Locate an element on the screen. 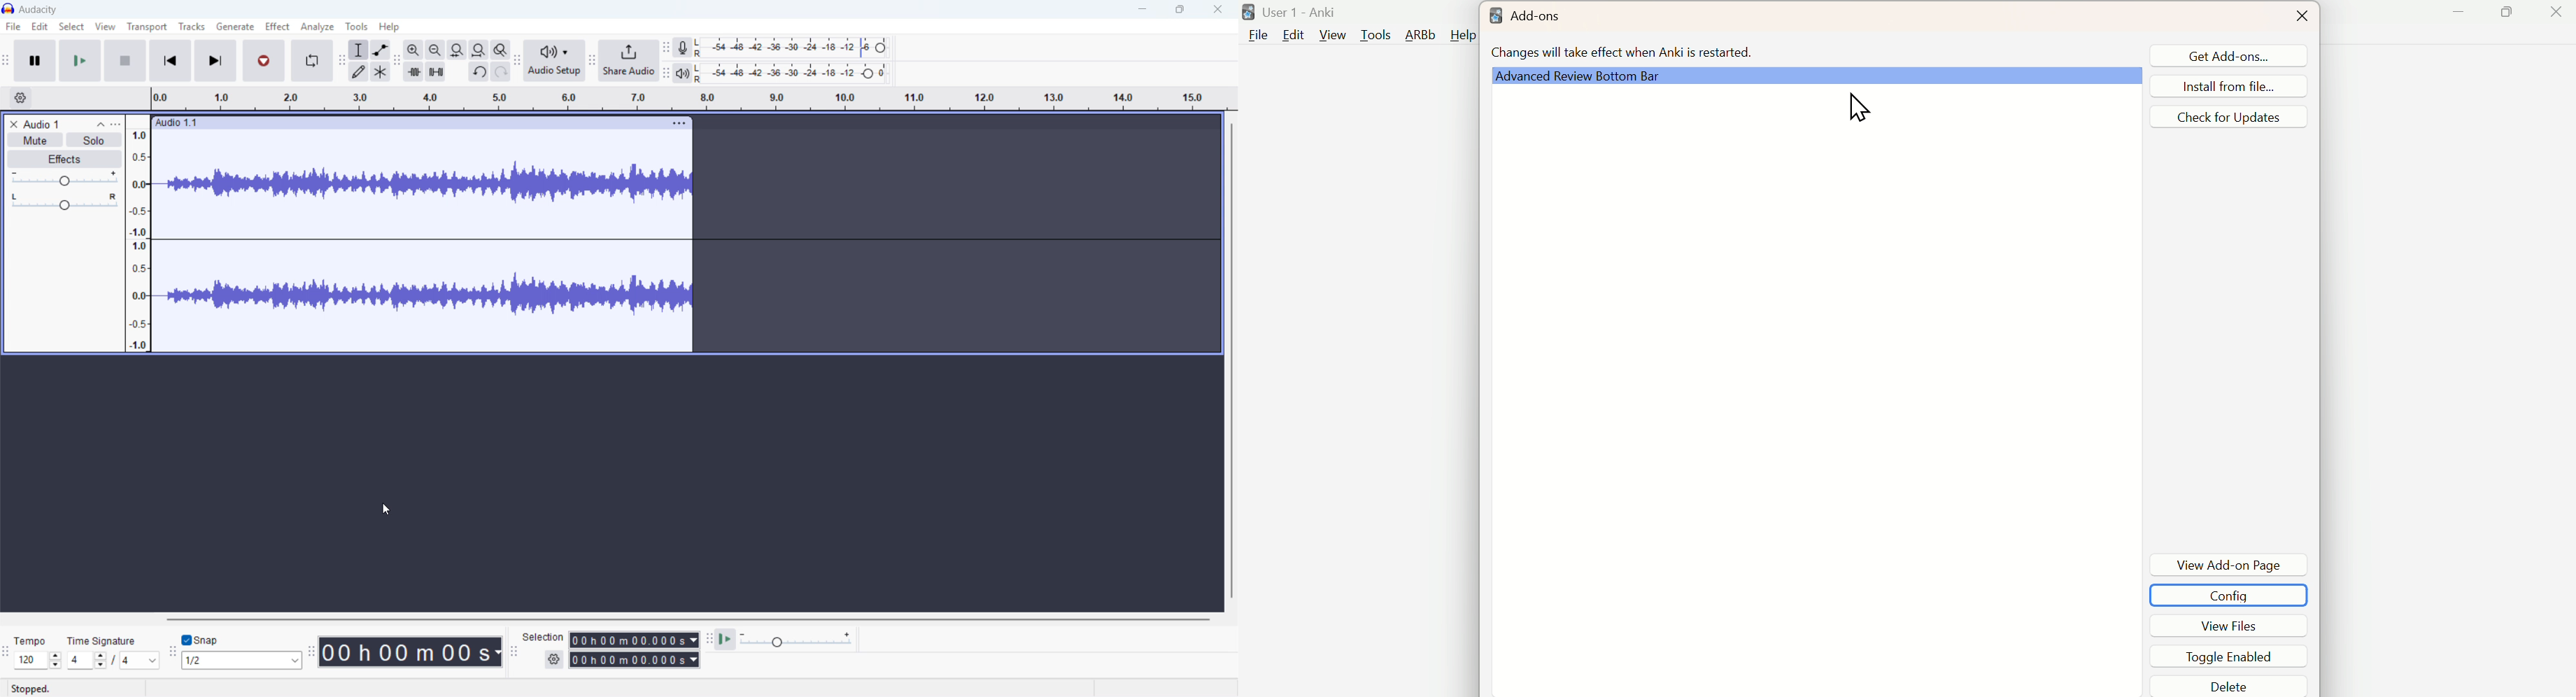  Tools is located at coordinates (357, 26).